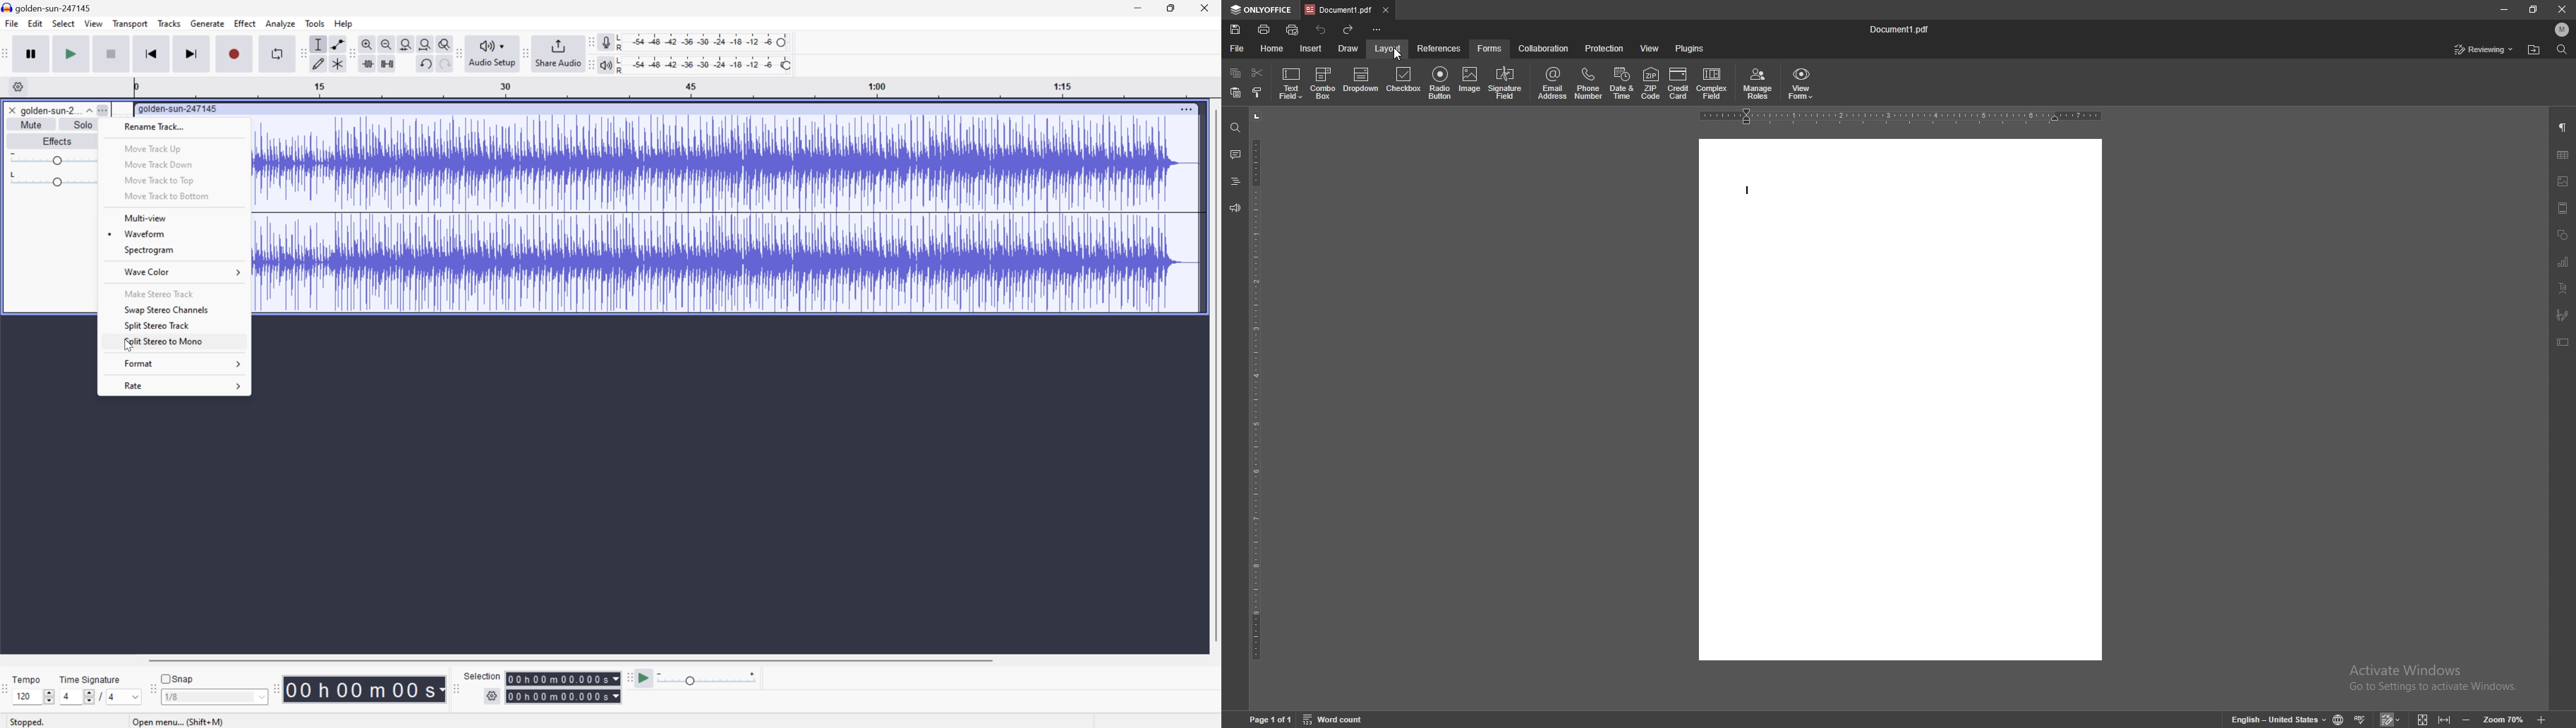 The width and height of the screenshot is (2576, 728). I want to click on paragraph, so click(2563, 128).